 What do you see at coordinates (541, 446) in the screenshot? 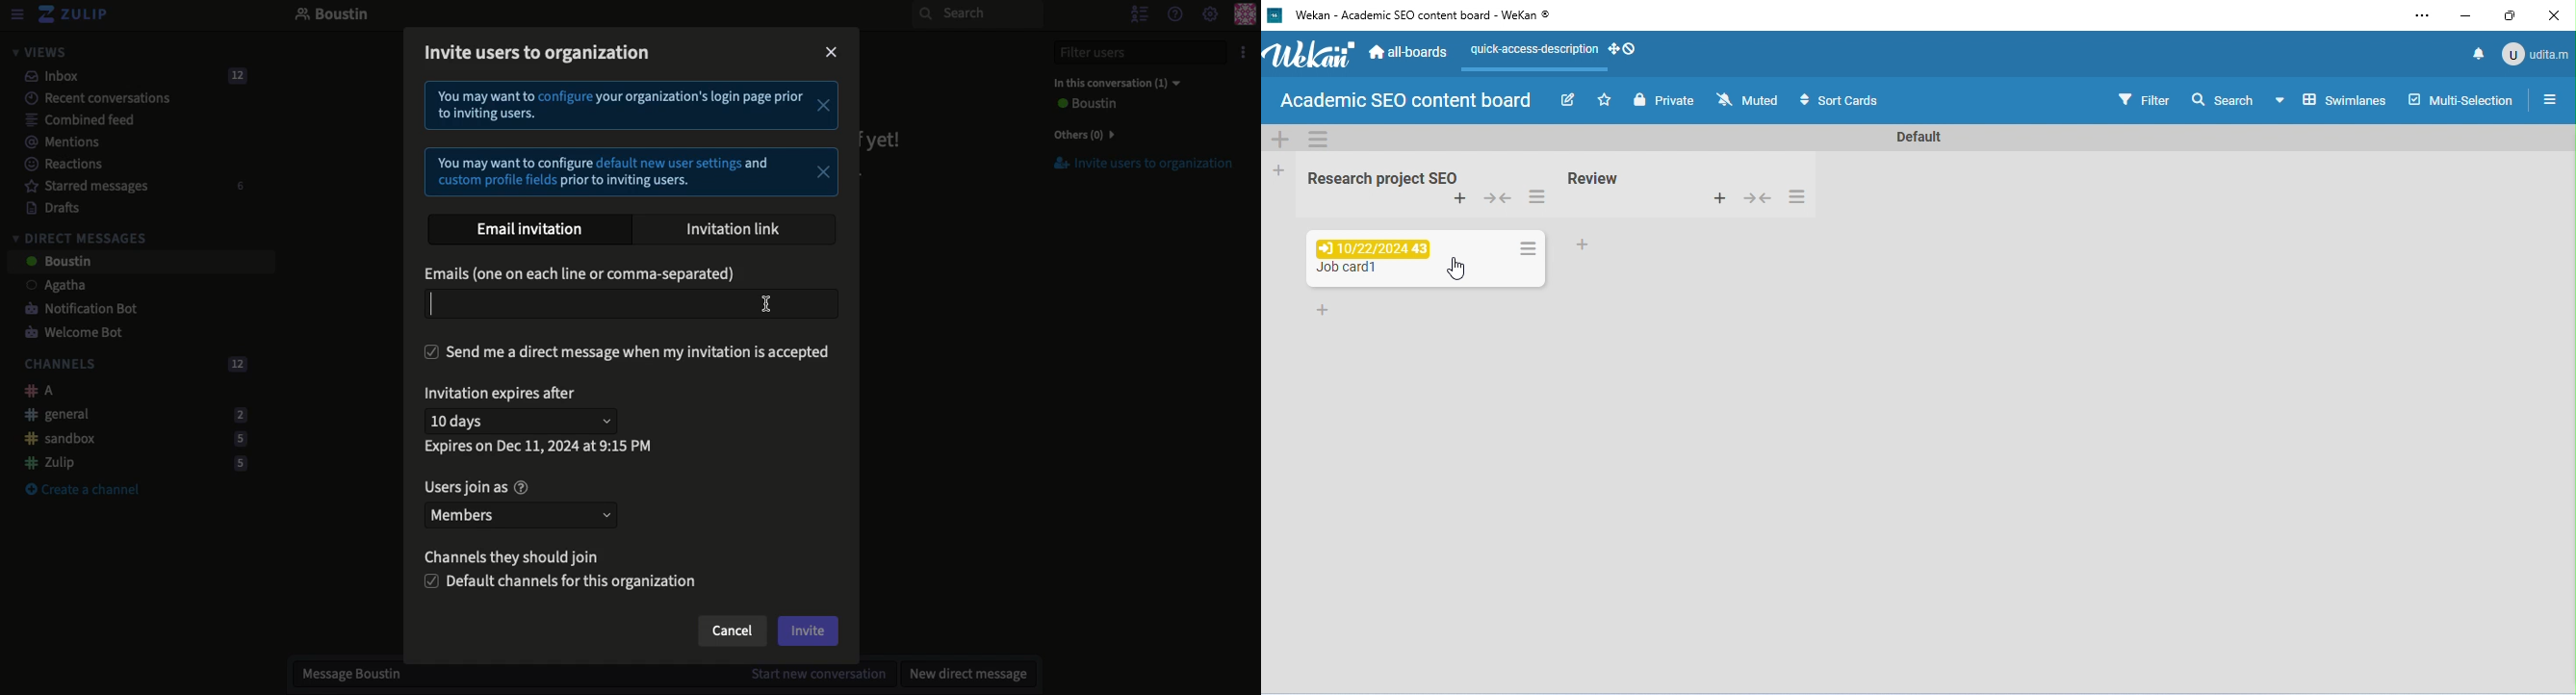
I see `Expires on data` at bounding box center [541, 446].